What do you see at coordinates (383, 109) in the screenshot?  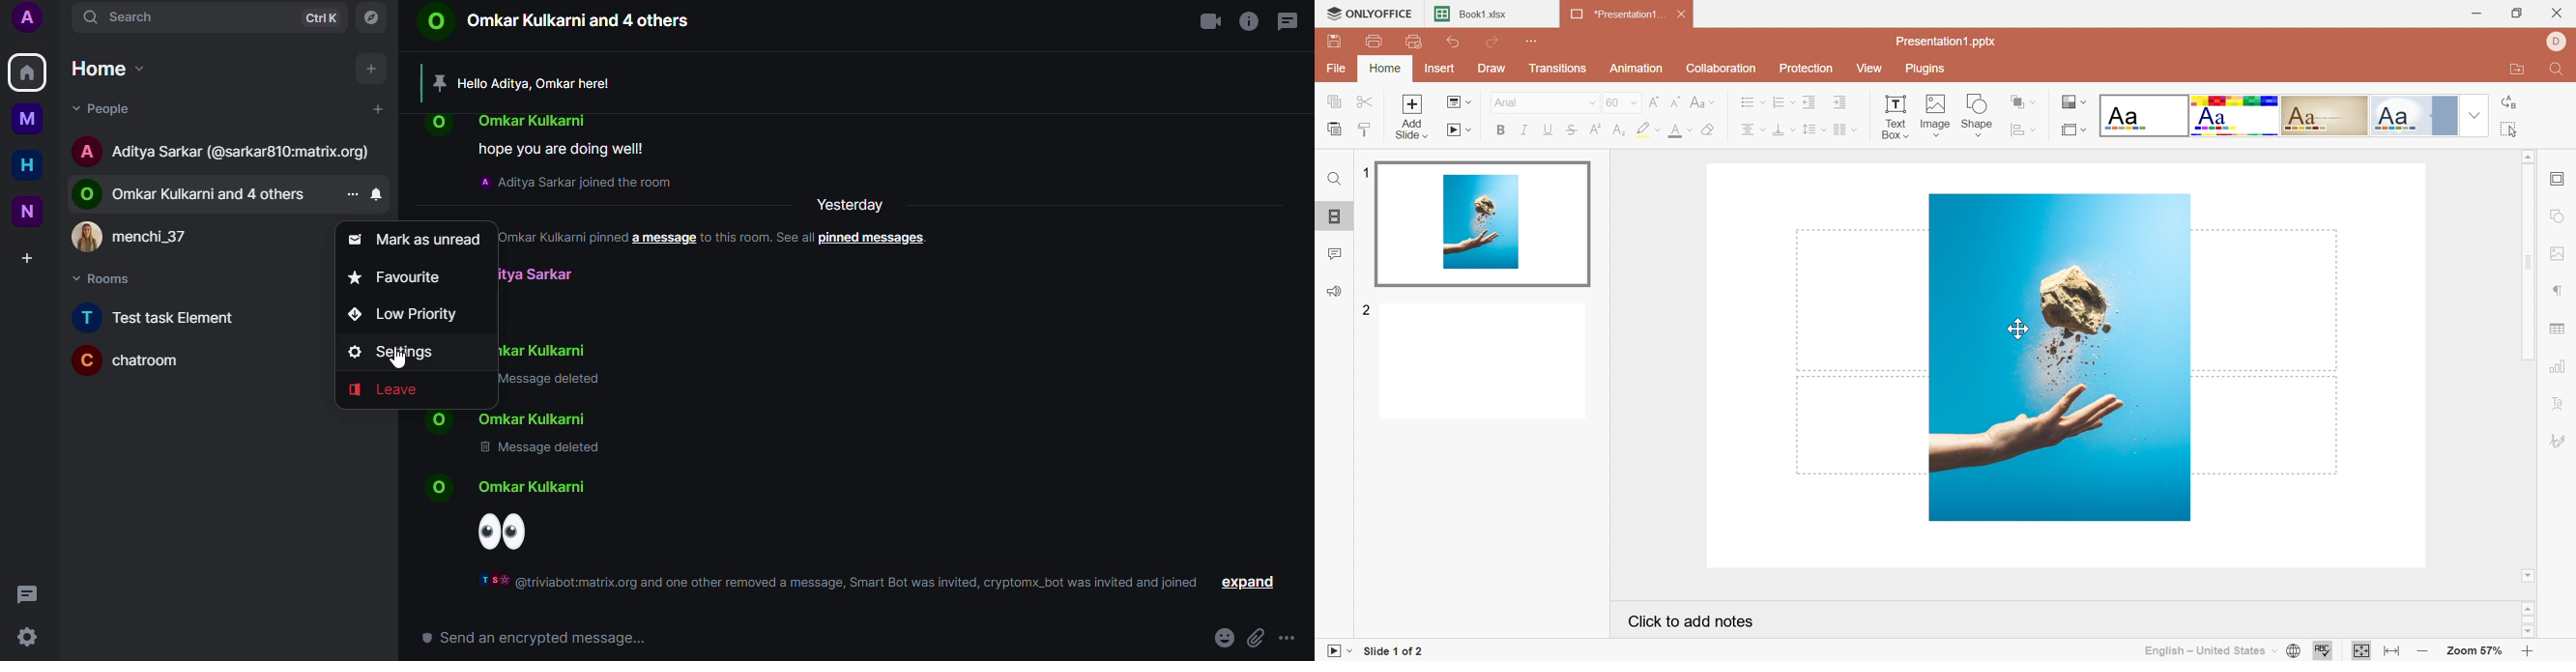 I see `start chat` at bounding box center [383, 109].